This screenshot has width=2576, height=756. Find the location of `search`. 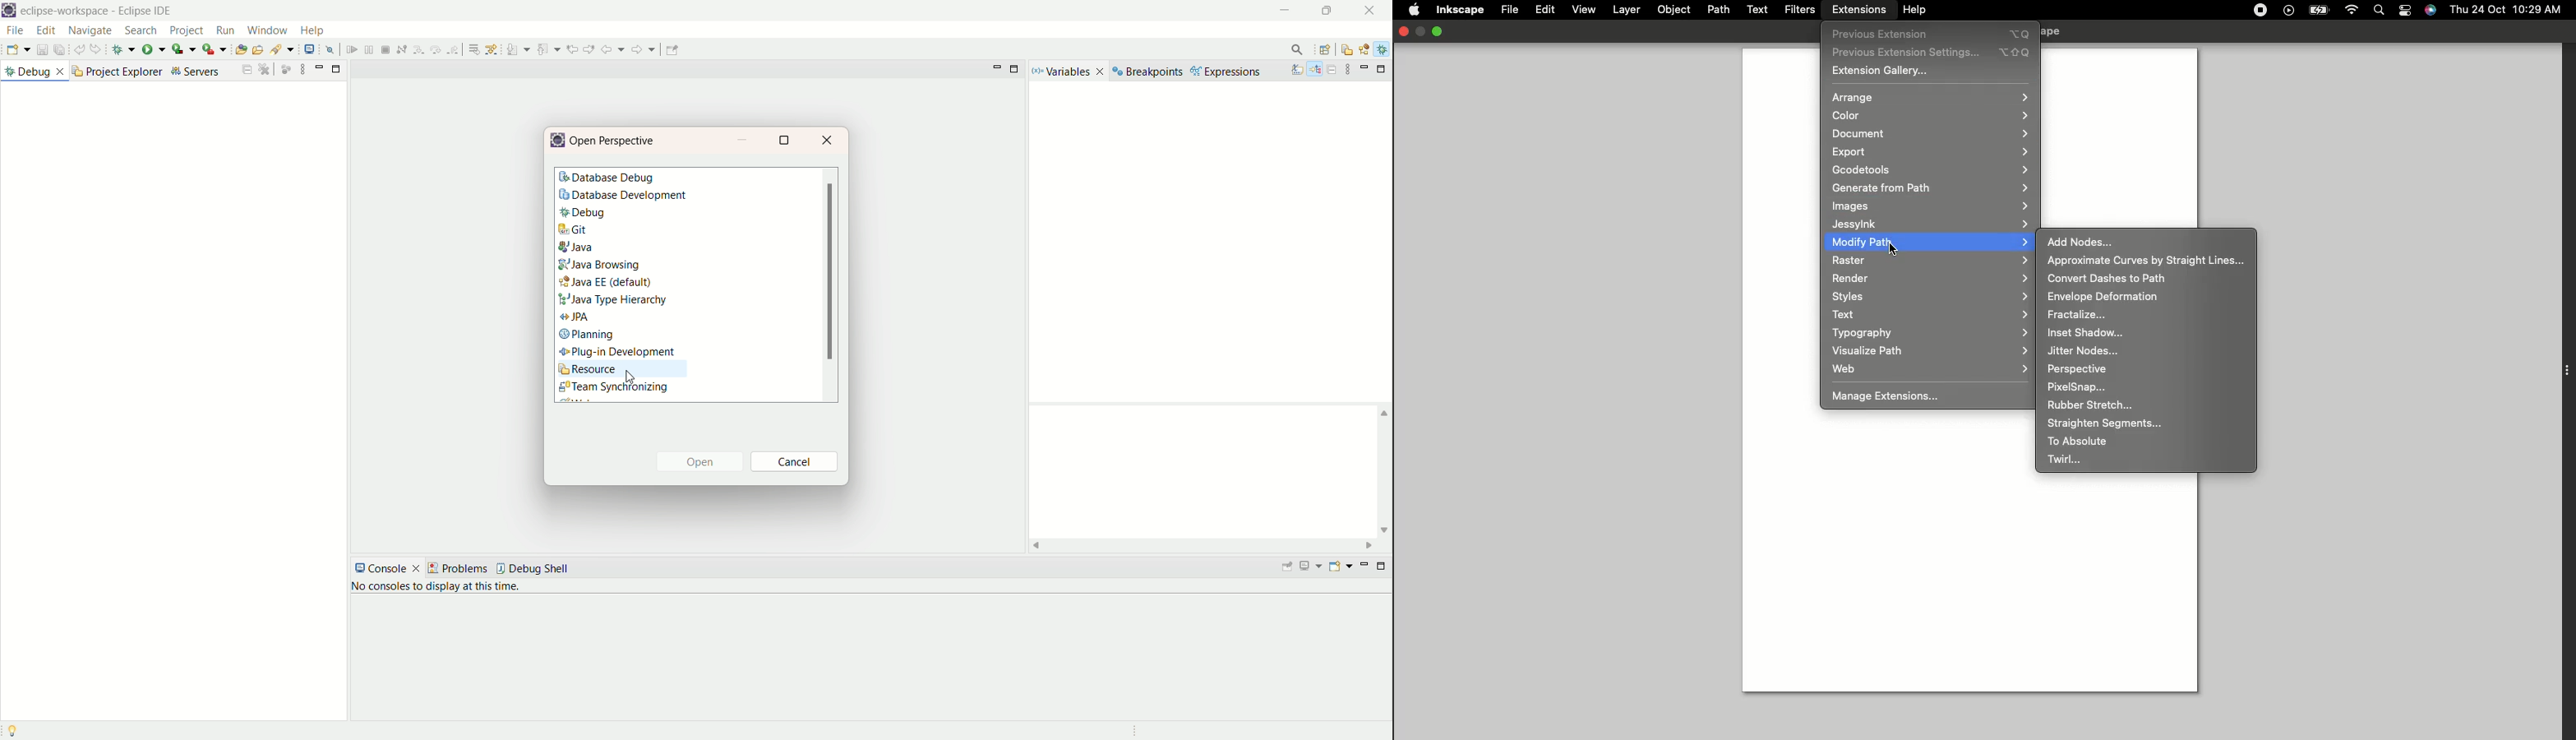

search is located at coordinates (346, 49).